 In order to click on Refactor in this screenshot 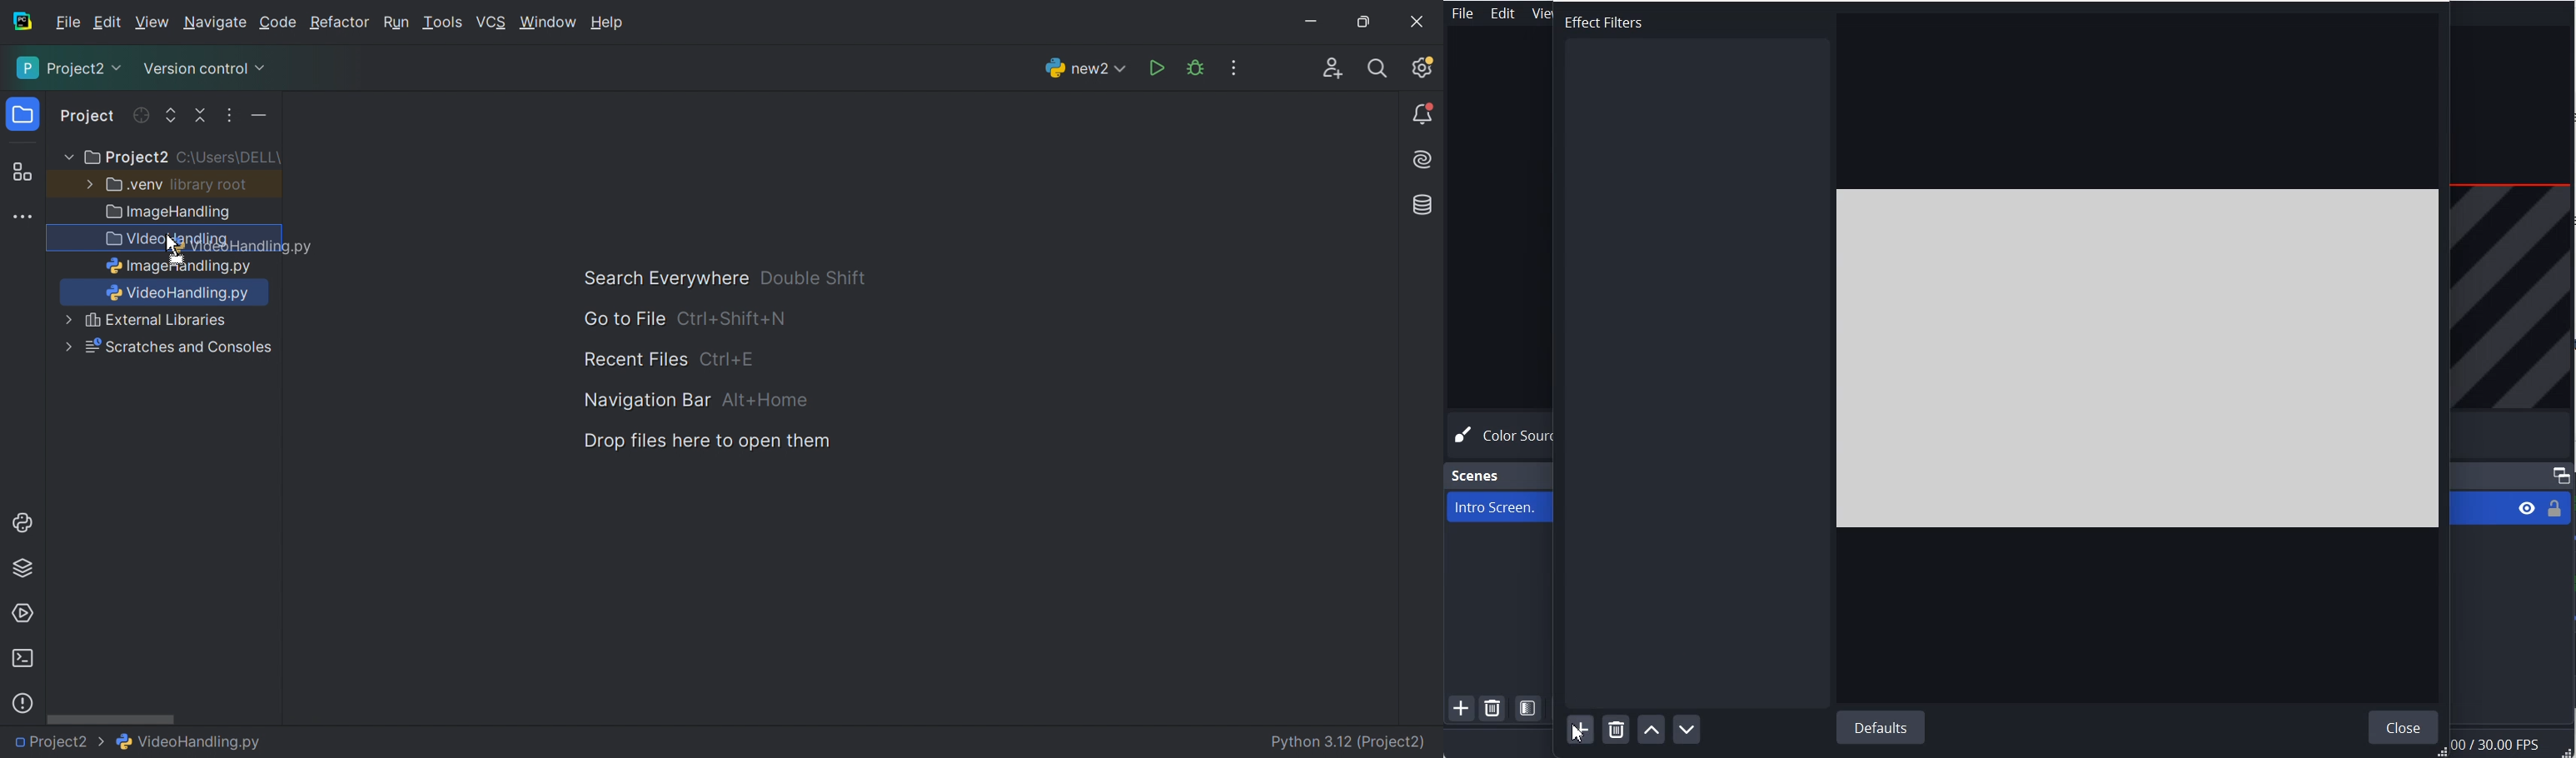, I will do `click(338, 24)`.